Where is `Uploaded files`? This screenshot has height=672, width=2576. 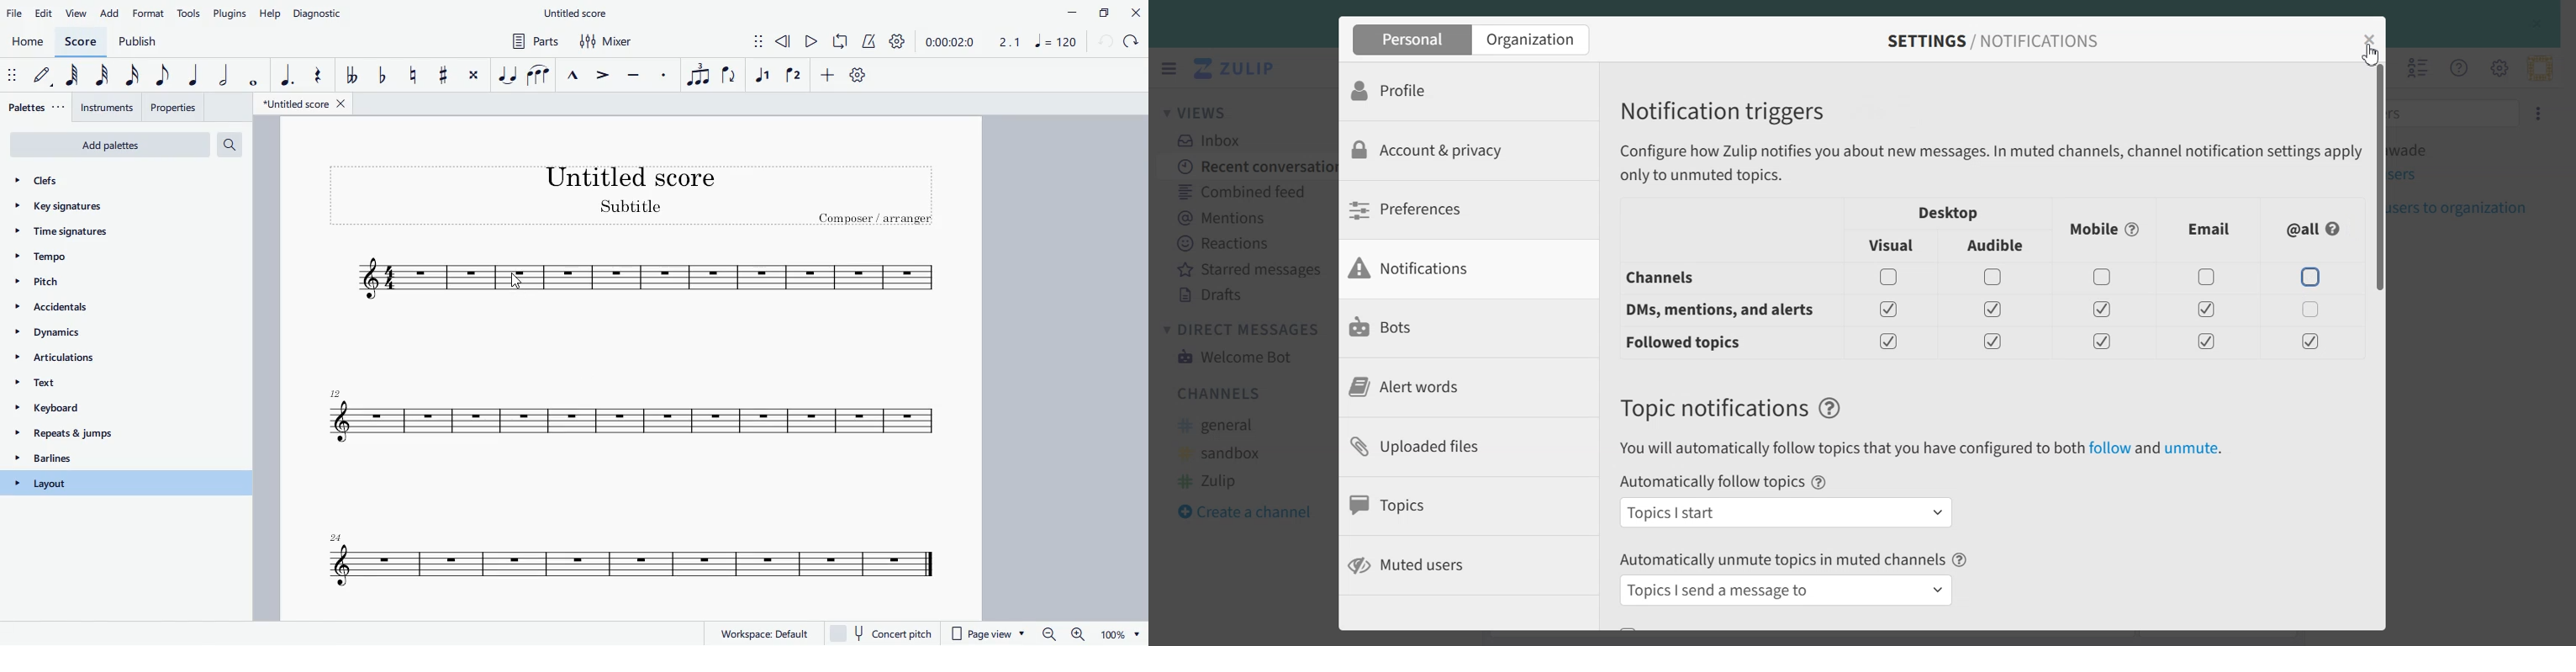
Uploaded files is located at coordinates (1450, 445).